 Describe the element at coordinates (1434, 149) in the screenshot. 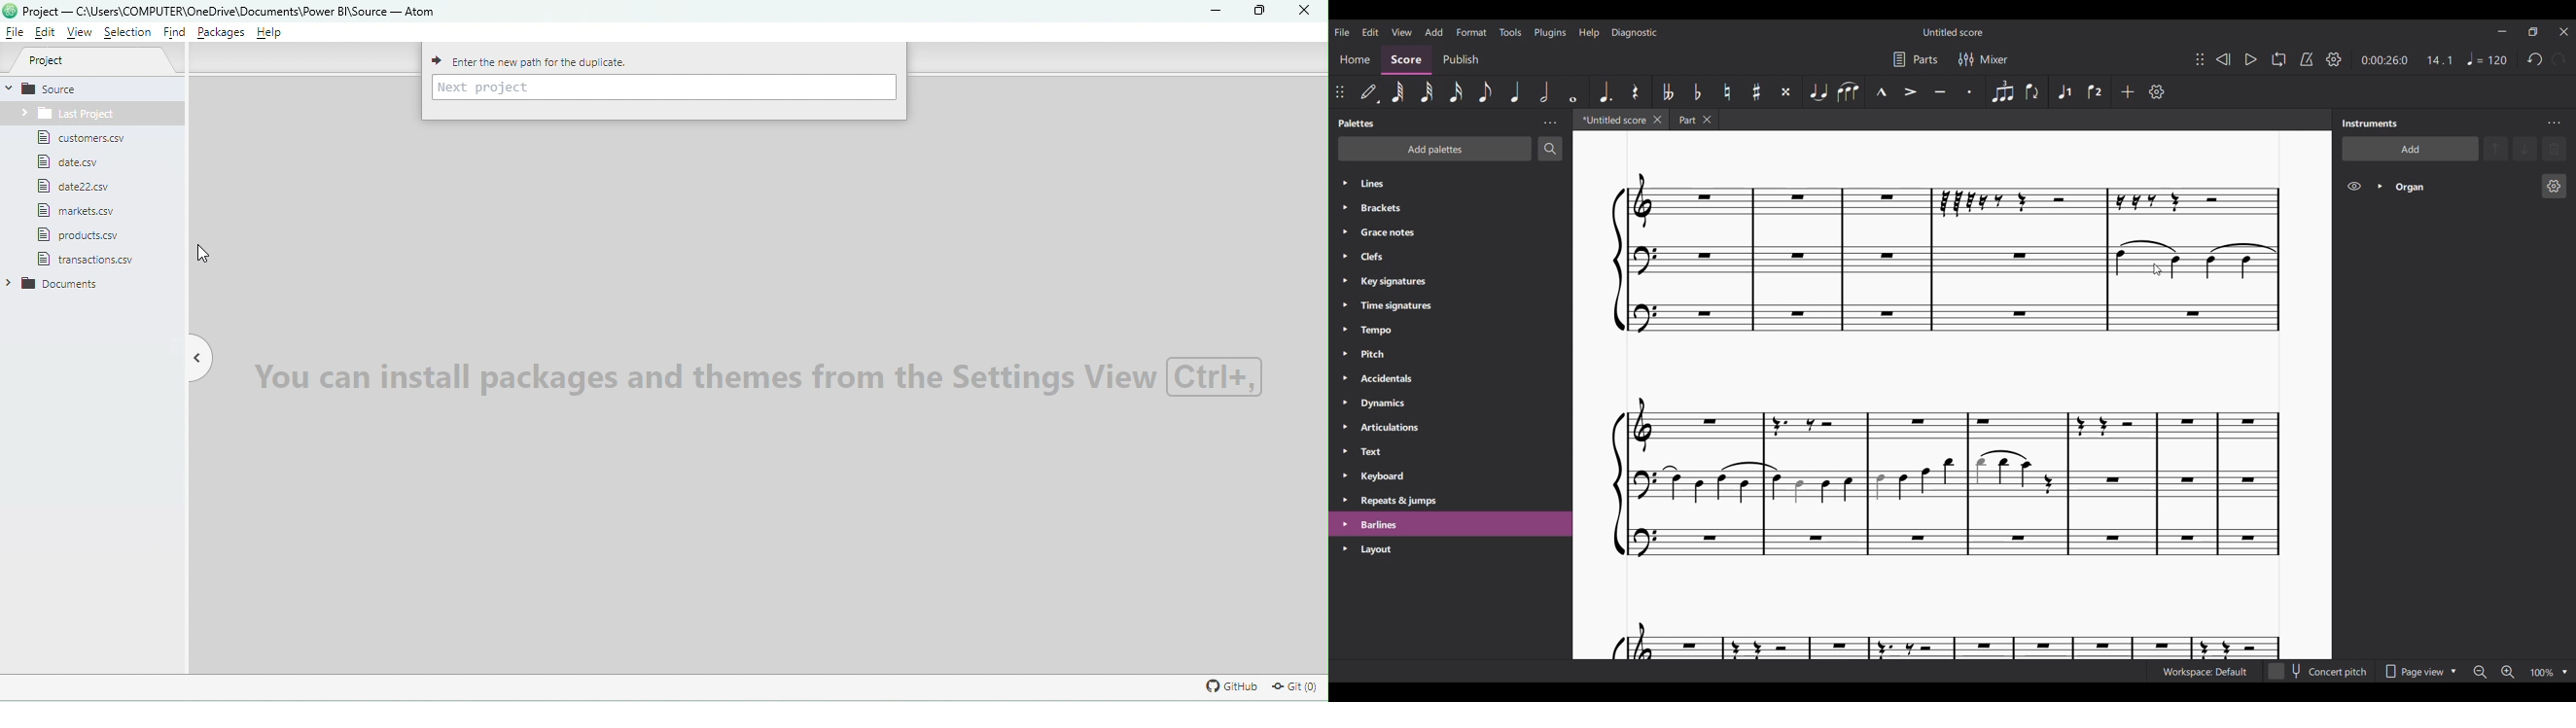

I see `Add palette` at that location.